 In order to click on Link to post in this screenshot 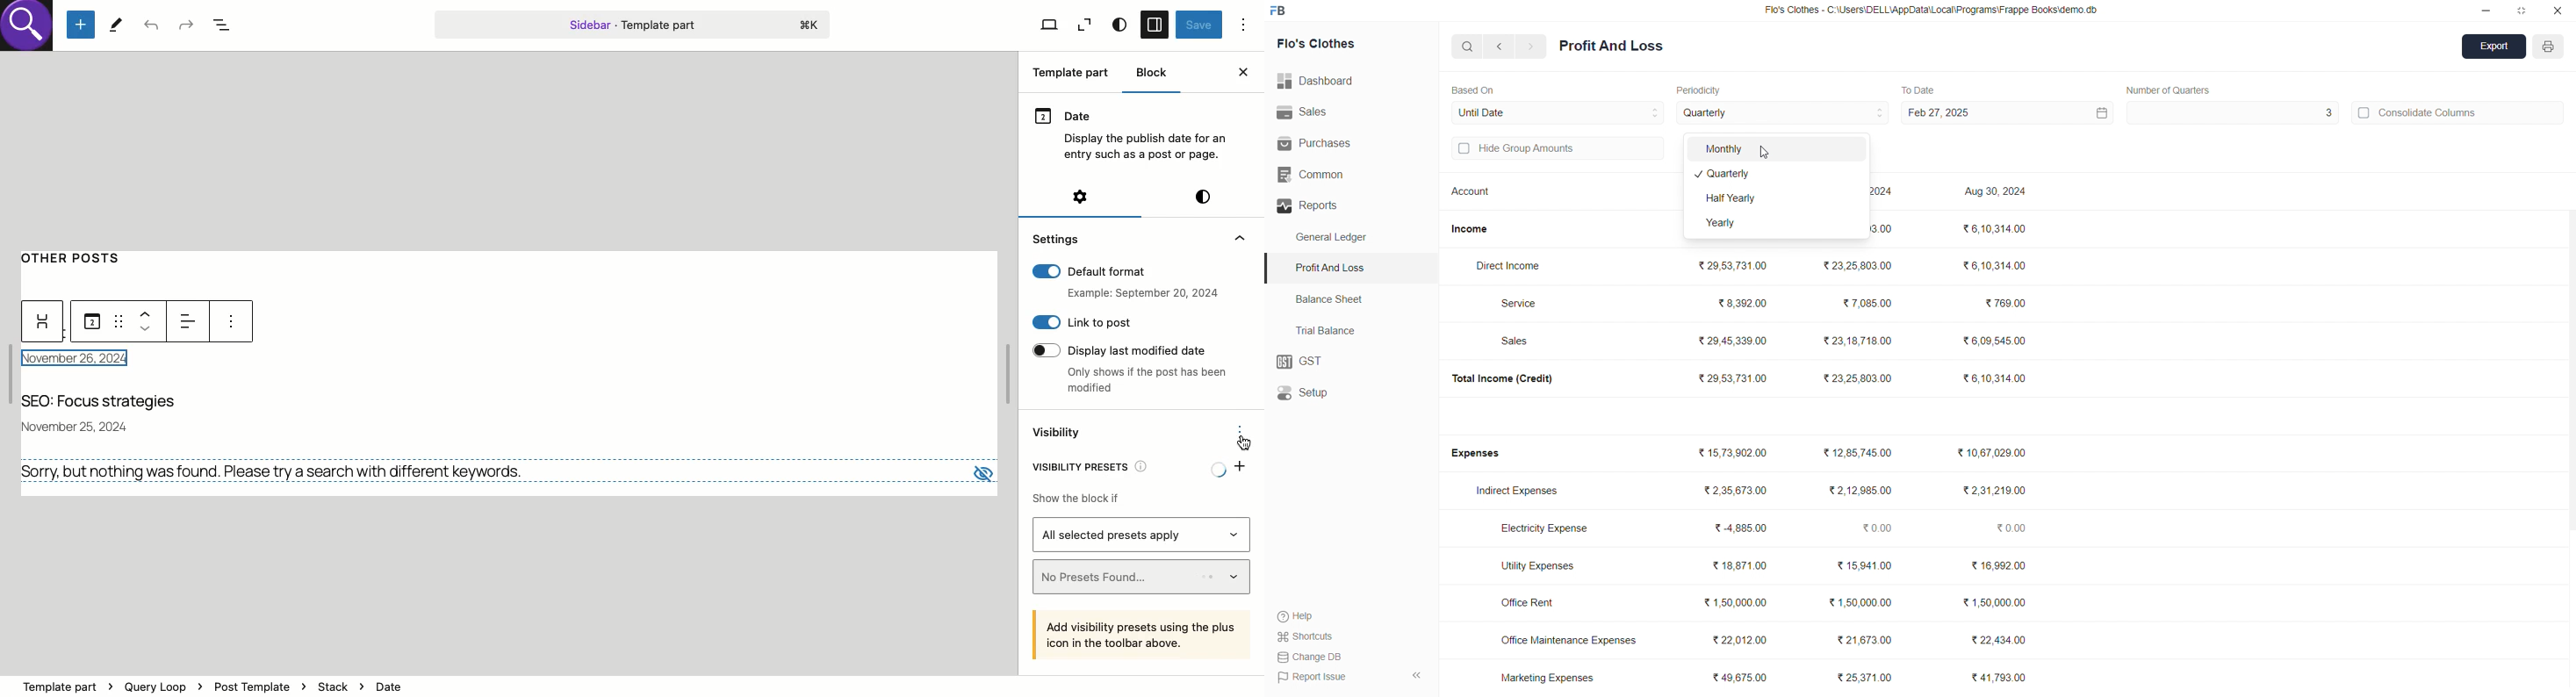, I will do `click(1082, 322)`.